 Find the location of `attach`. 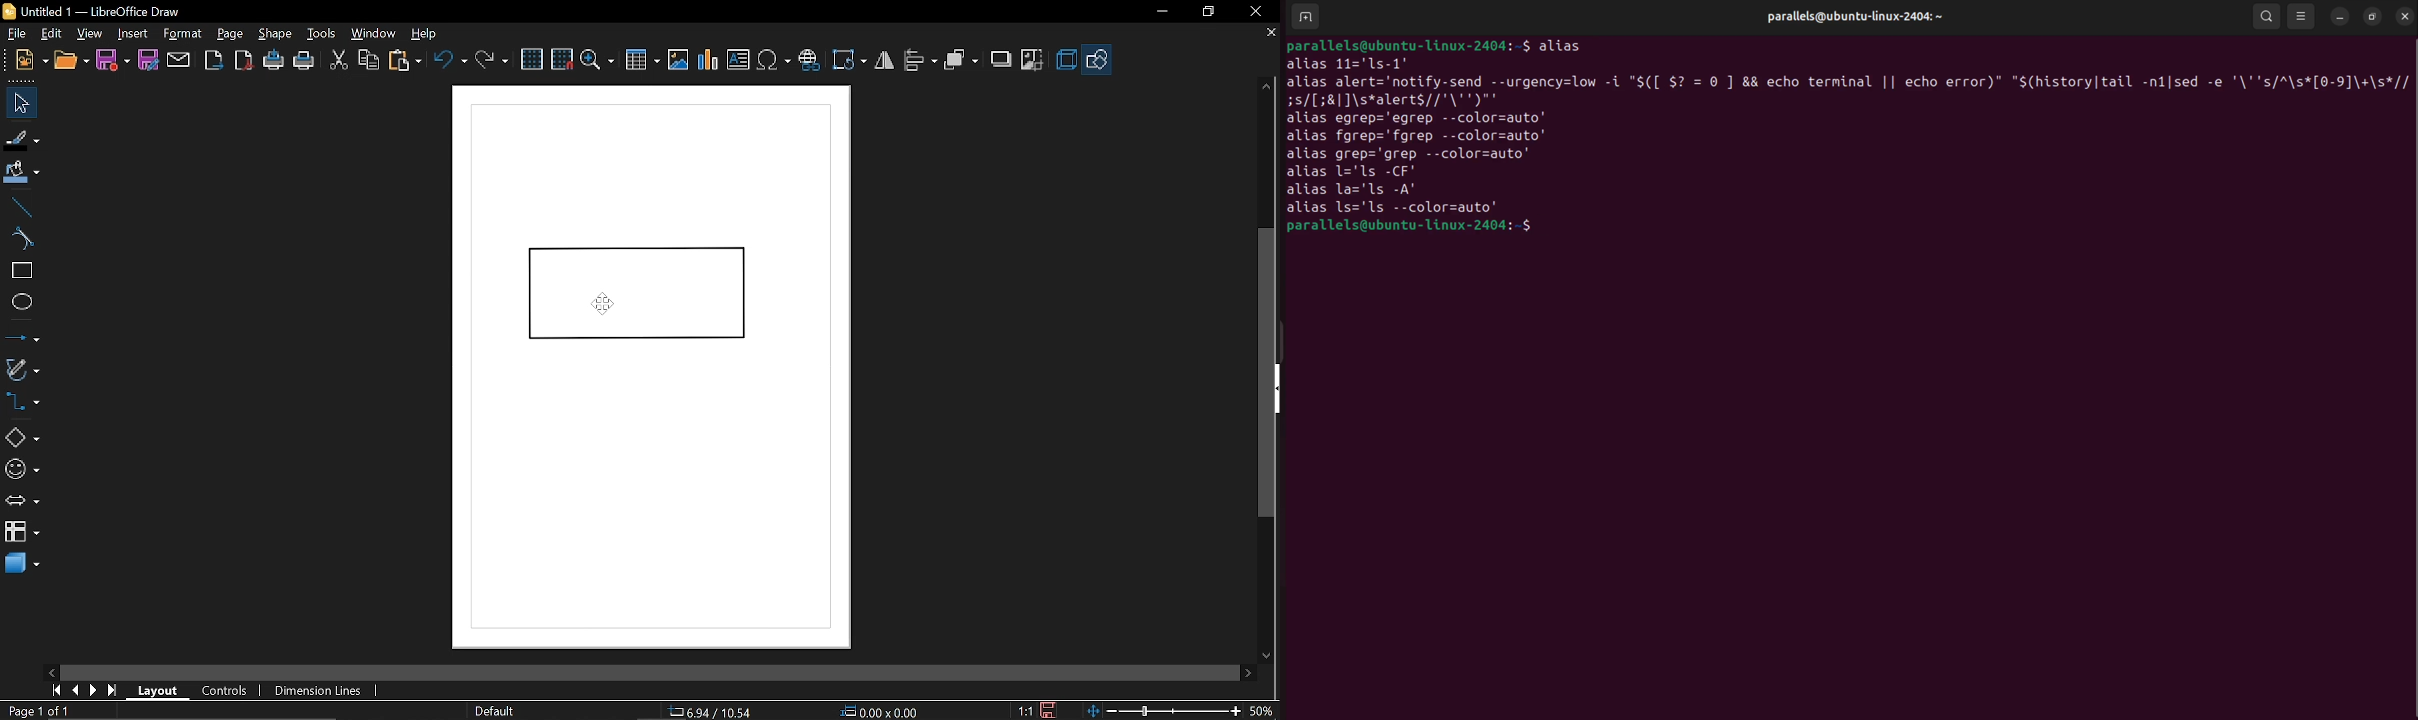

attach is located at coordinates (177, 61).